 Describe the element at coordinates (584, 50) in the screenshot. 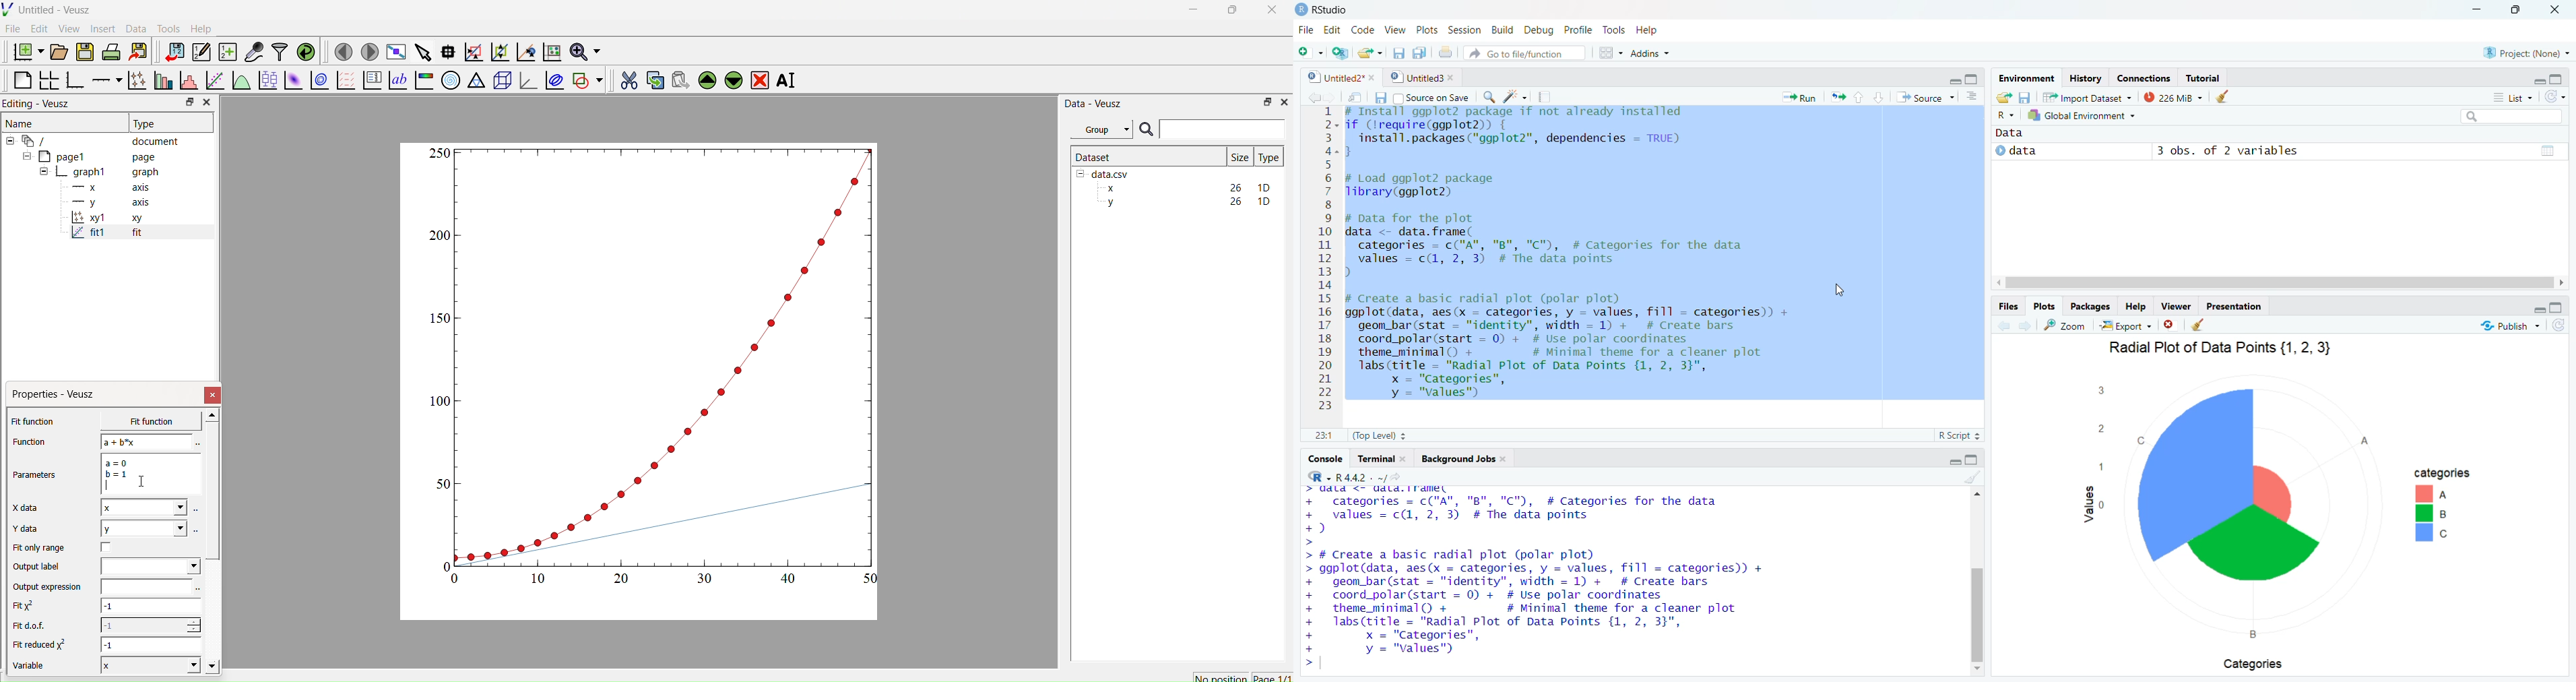

I see `Zoom functions menu` at that location.